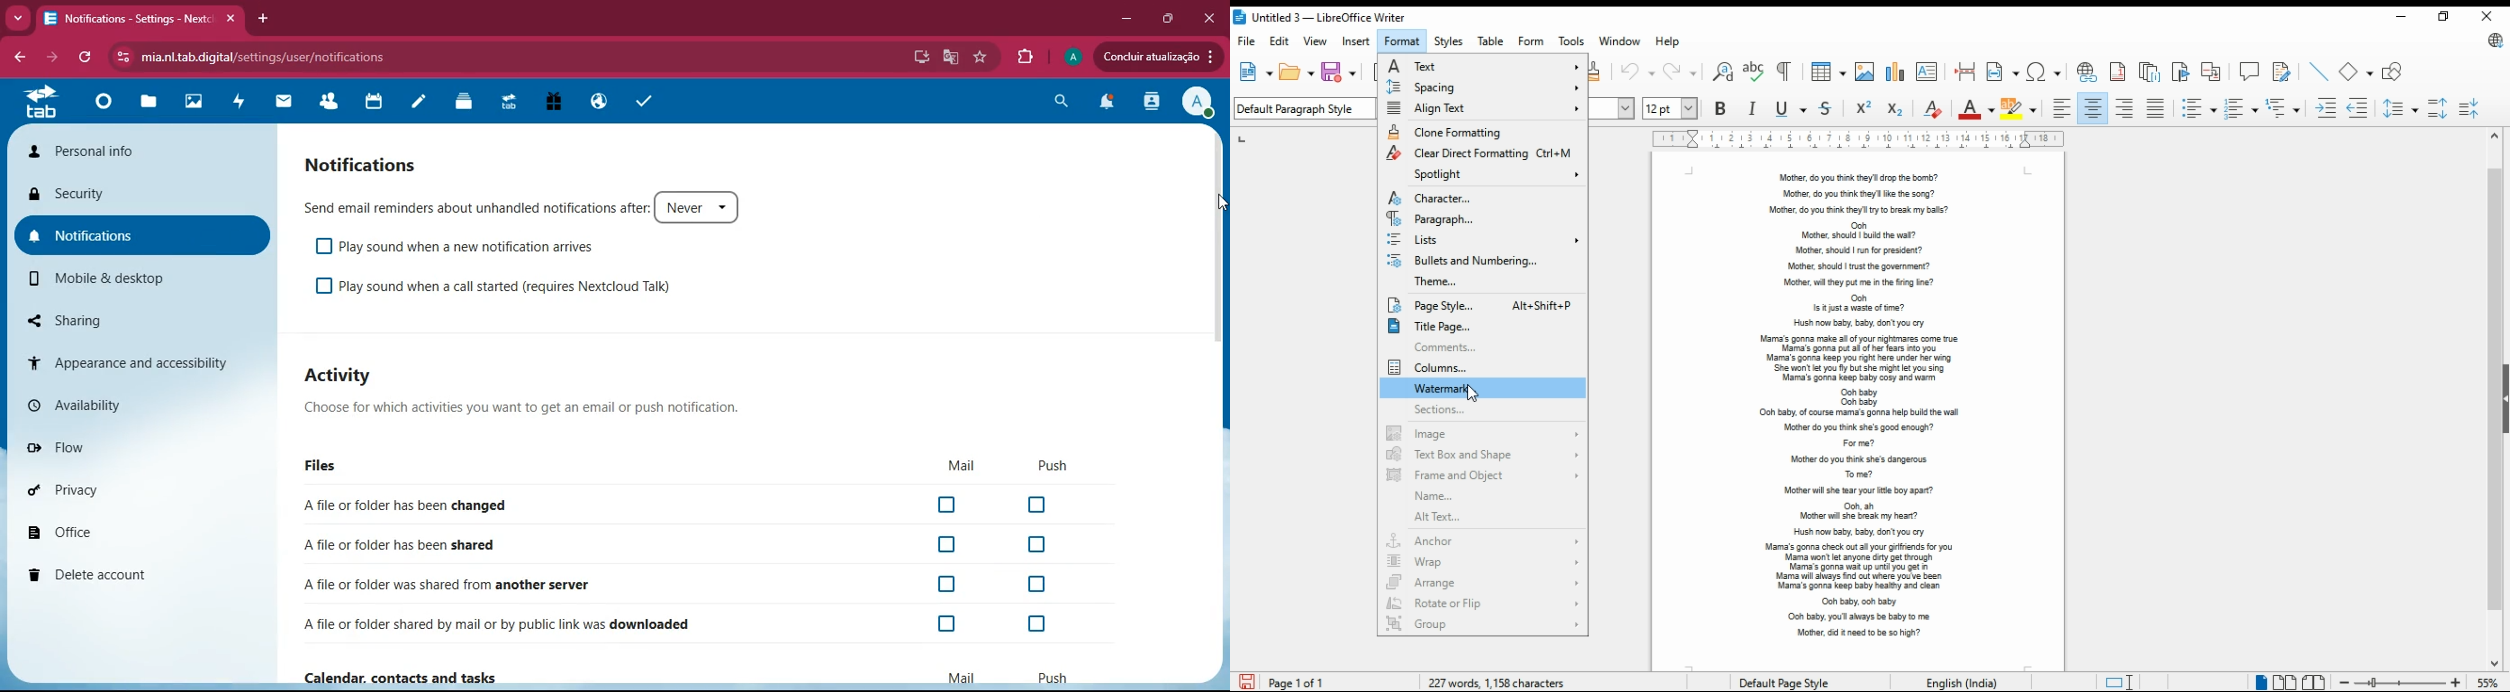  I want to click on insert footnote, so click(2119, 72).